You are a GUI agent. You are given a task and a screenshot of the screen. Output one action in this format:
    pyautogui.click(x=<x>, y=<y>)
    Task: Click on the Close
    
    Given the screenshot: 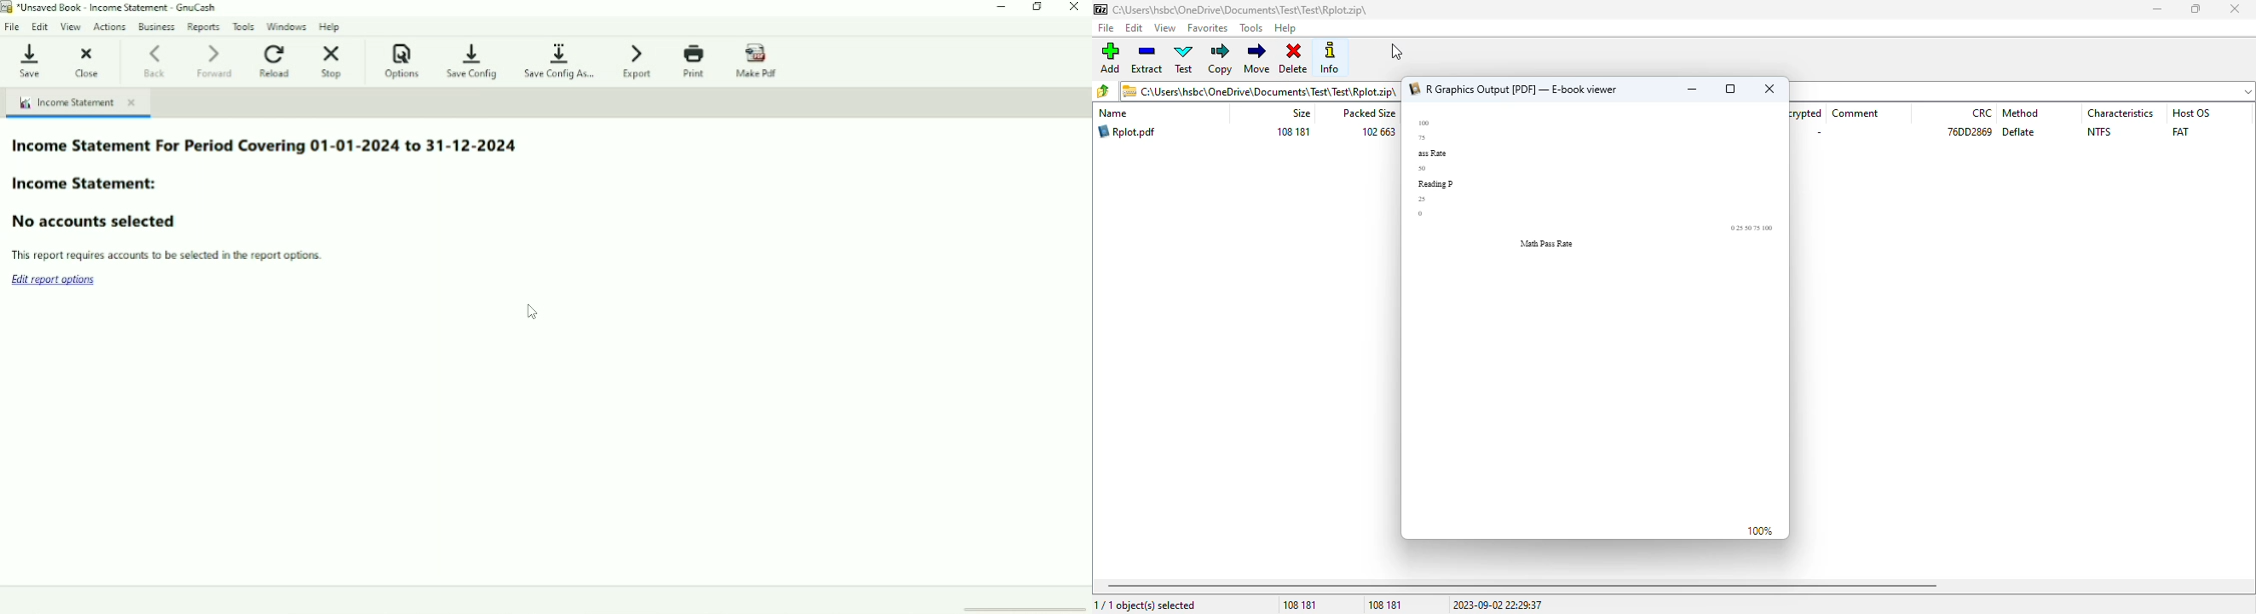 What is the action you would take?
    pyautogui.click(x=1074, y=8)
    